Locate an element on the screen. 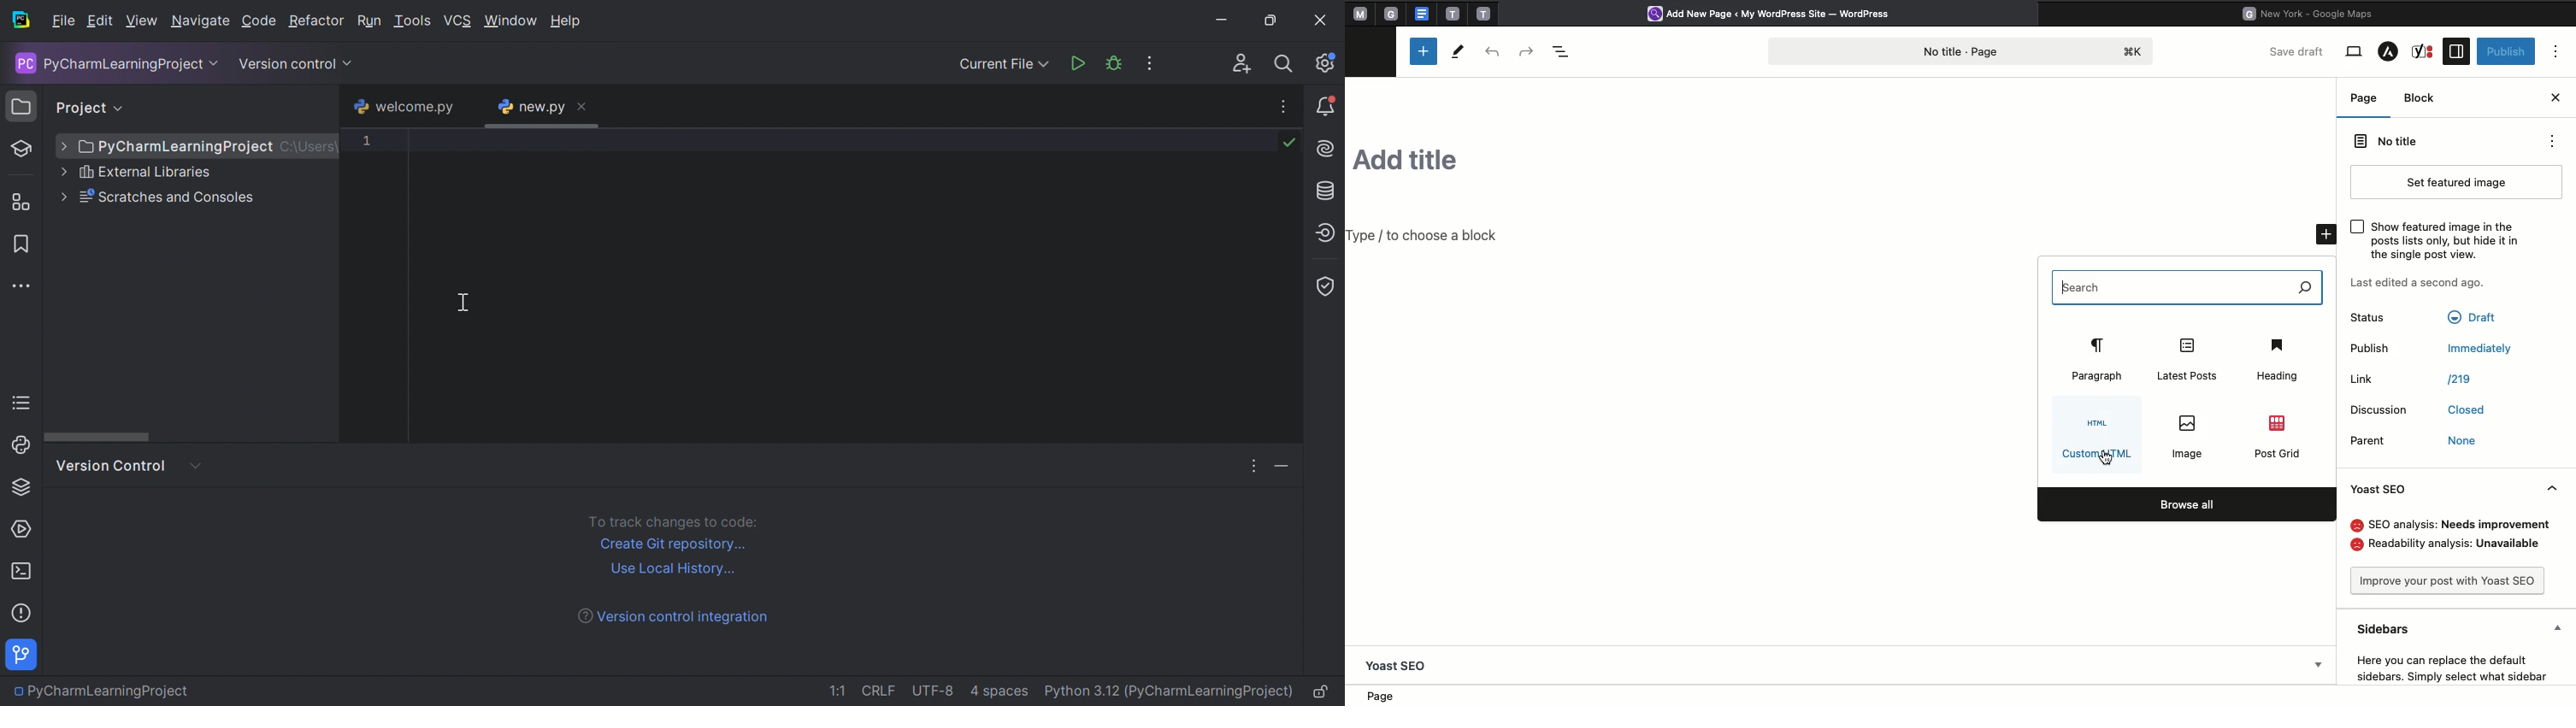 The image size is (2576, 728). Custom HTML is located at coordinates (2097, 438).